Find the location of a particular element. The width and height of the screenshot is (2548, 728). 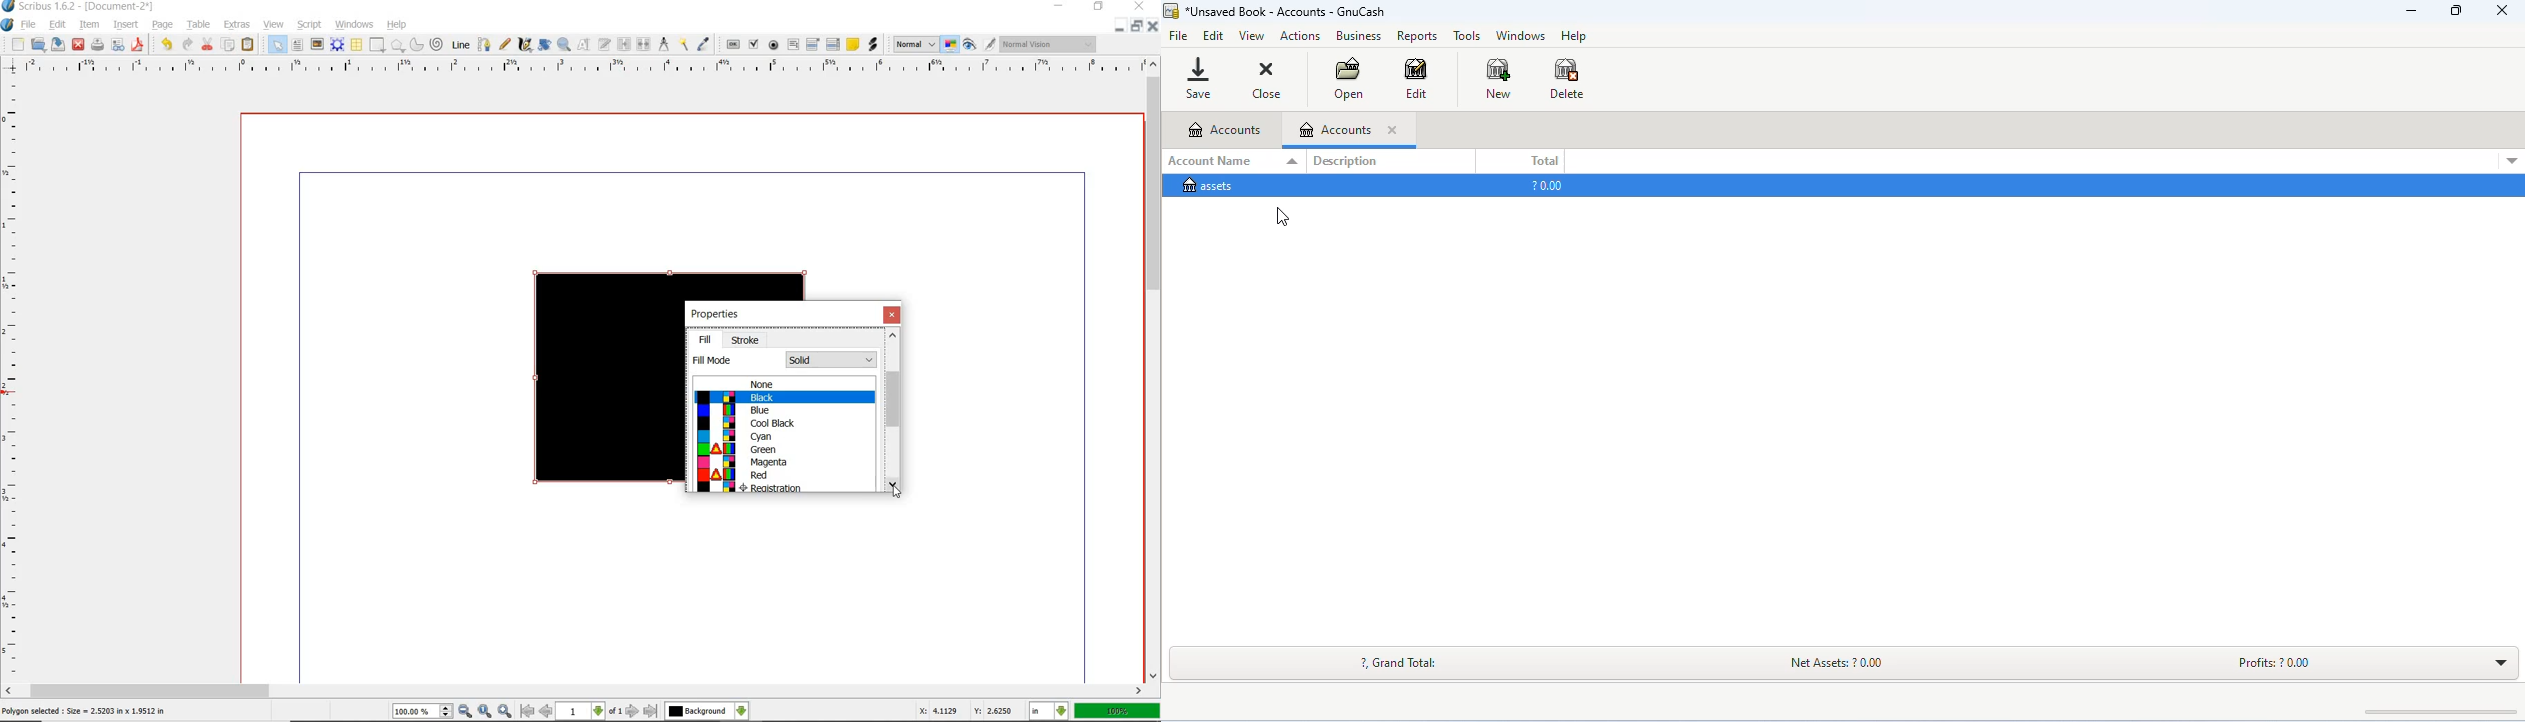

go to last page is located at coordinates (651, 710).